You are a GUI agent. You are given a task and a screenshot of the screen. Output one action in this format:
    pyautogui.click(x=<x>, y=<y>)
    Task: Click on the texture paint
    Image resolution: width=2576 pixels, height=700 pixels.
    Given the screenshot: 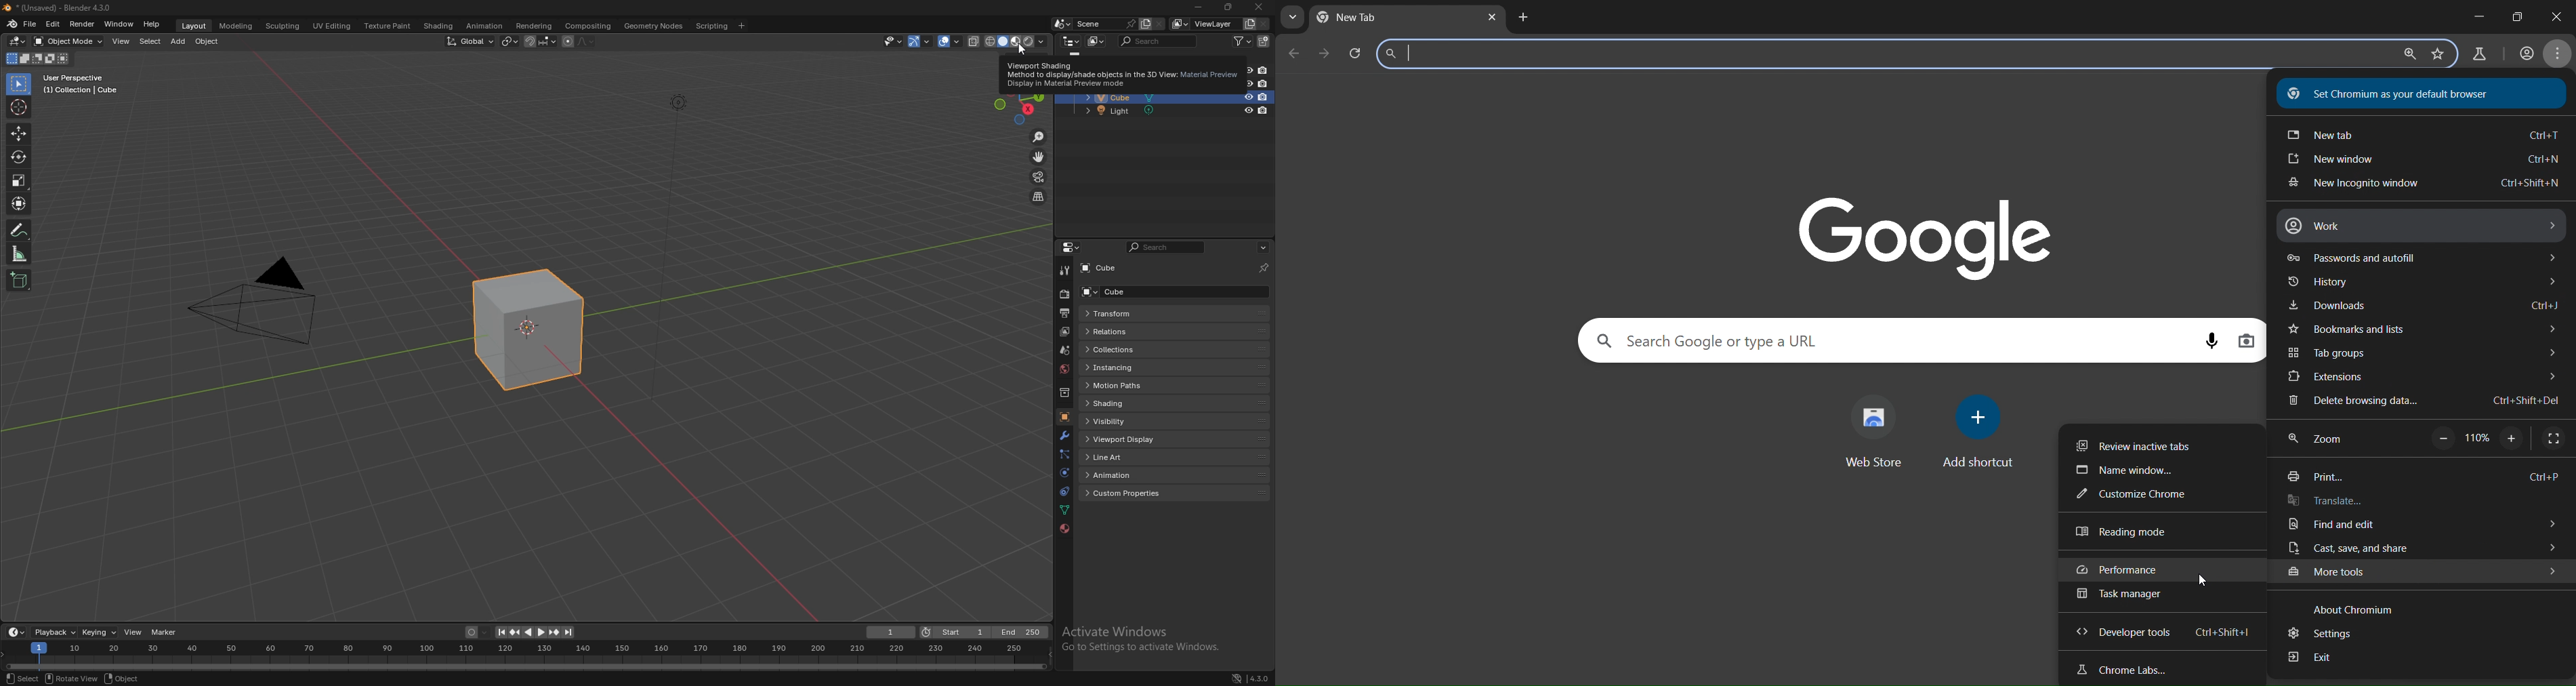 What is the action you would take?
    pyautogui.click(x=389, y=25)
    